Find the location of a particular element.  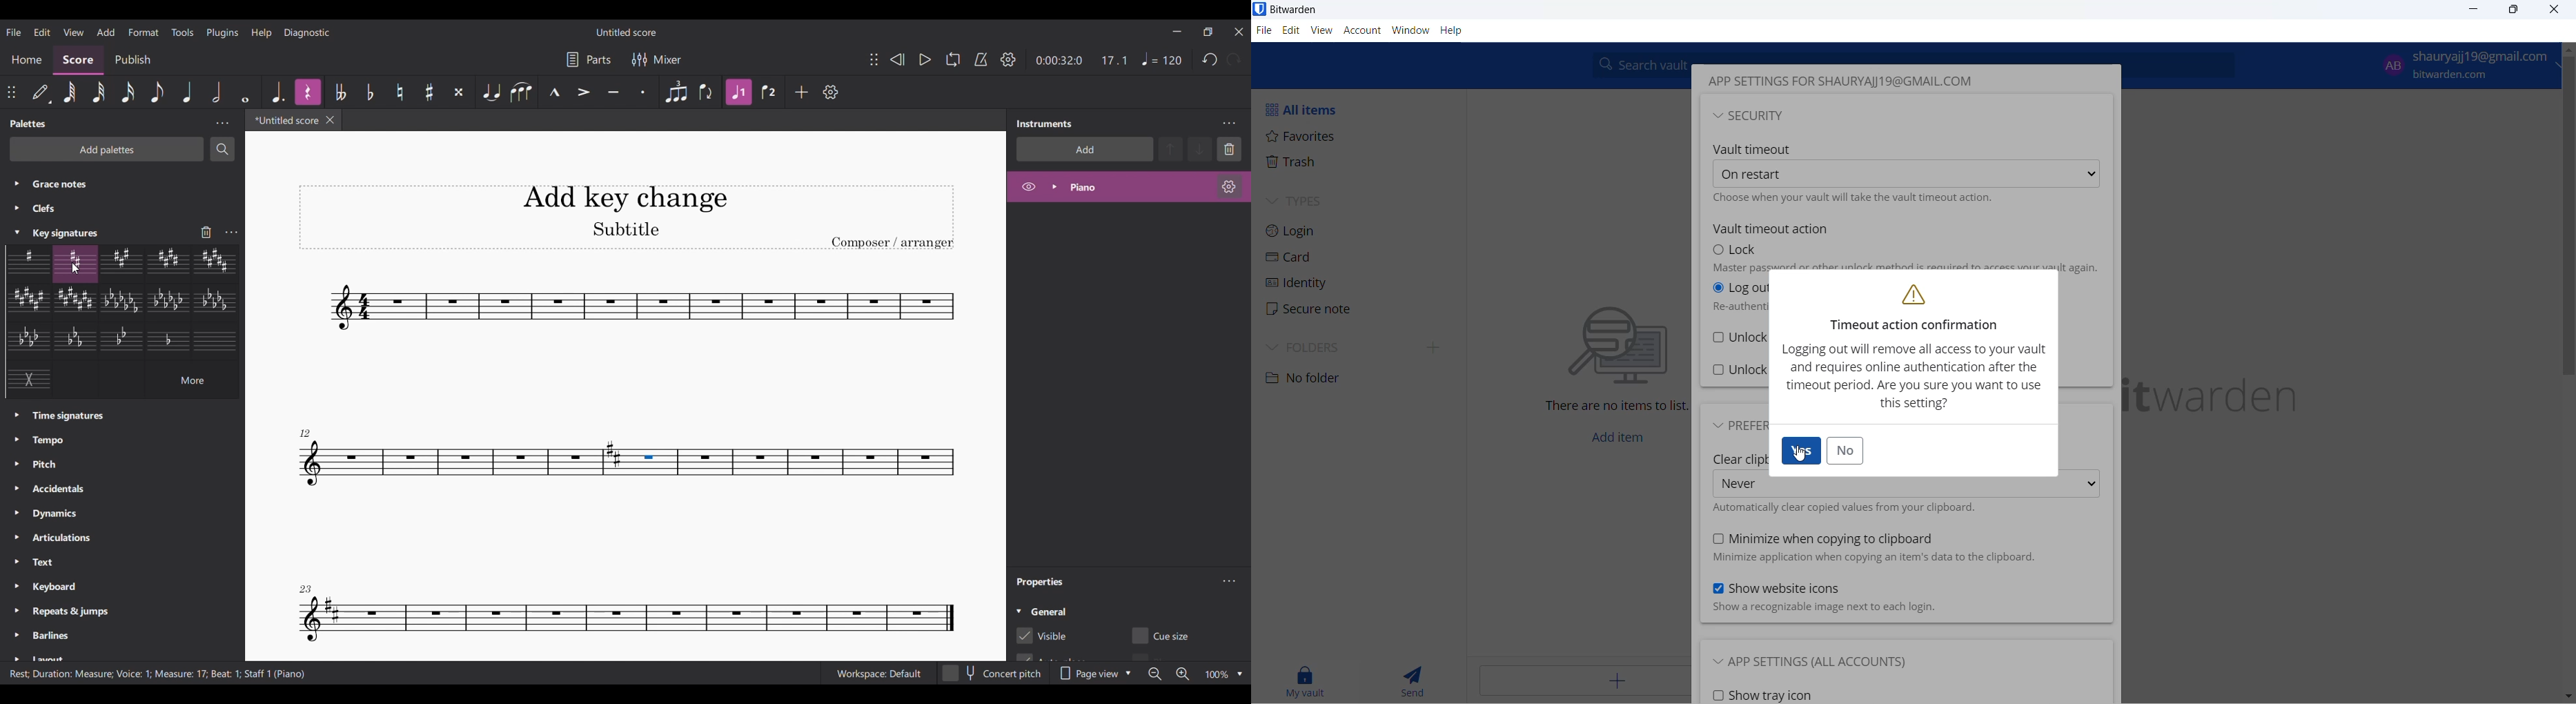

Highlighted due to current selection is located at coordinates (308, 92).